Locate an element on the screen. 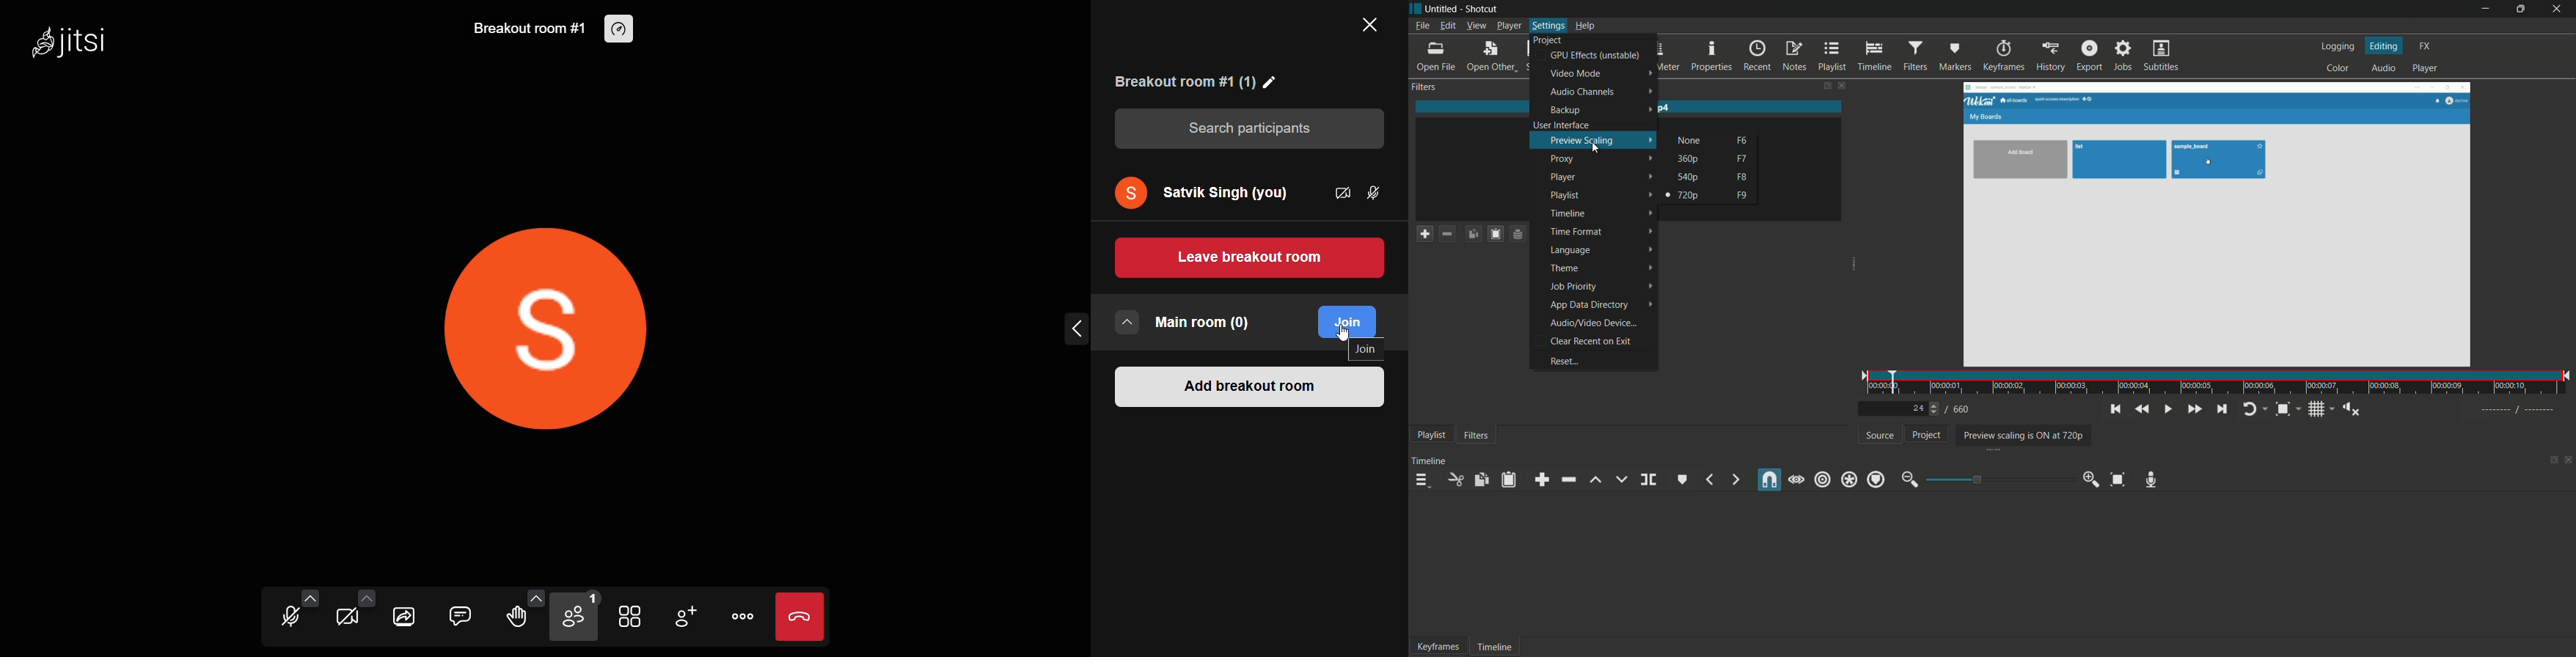 The width and height of the screenshot is (2576, 672). close app is located at coordinates (2559, 9).